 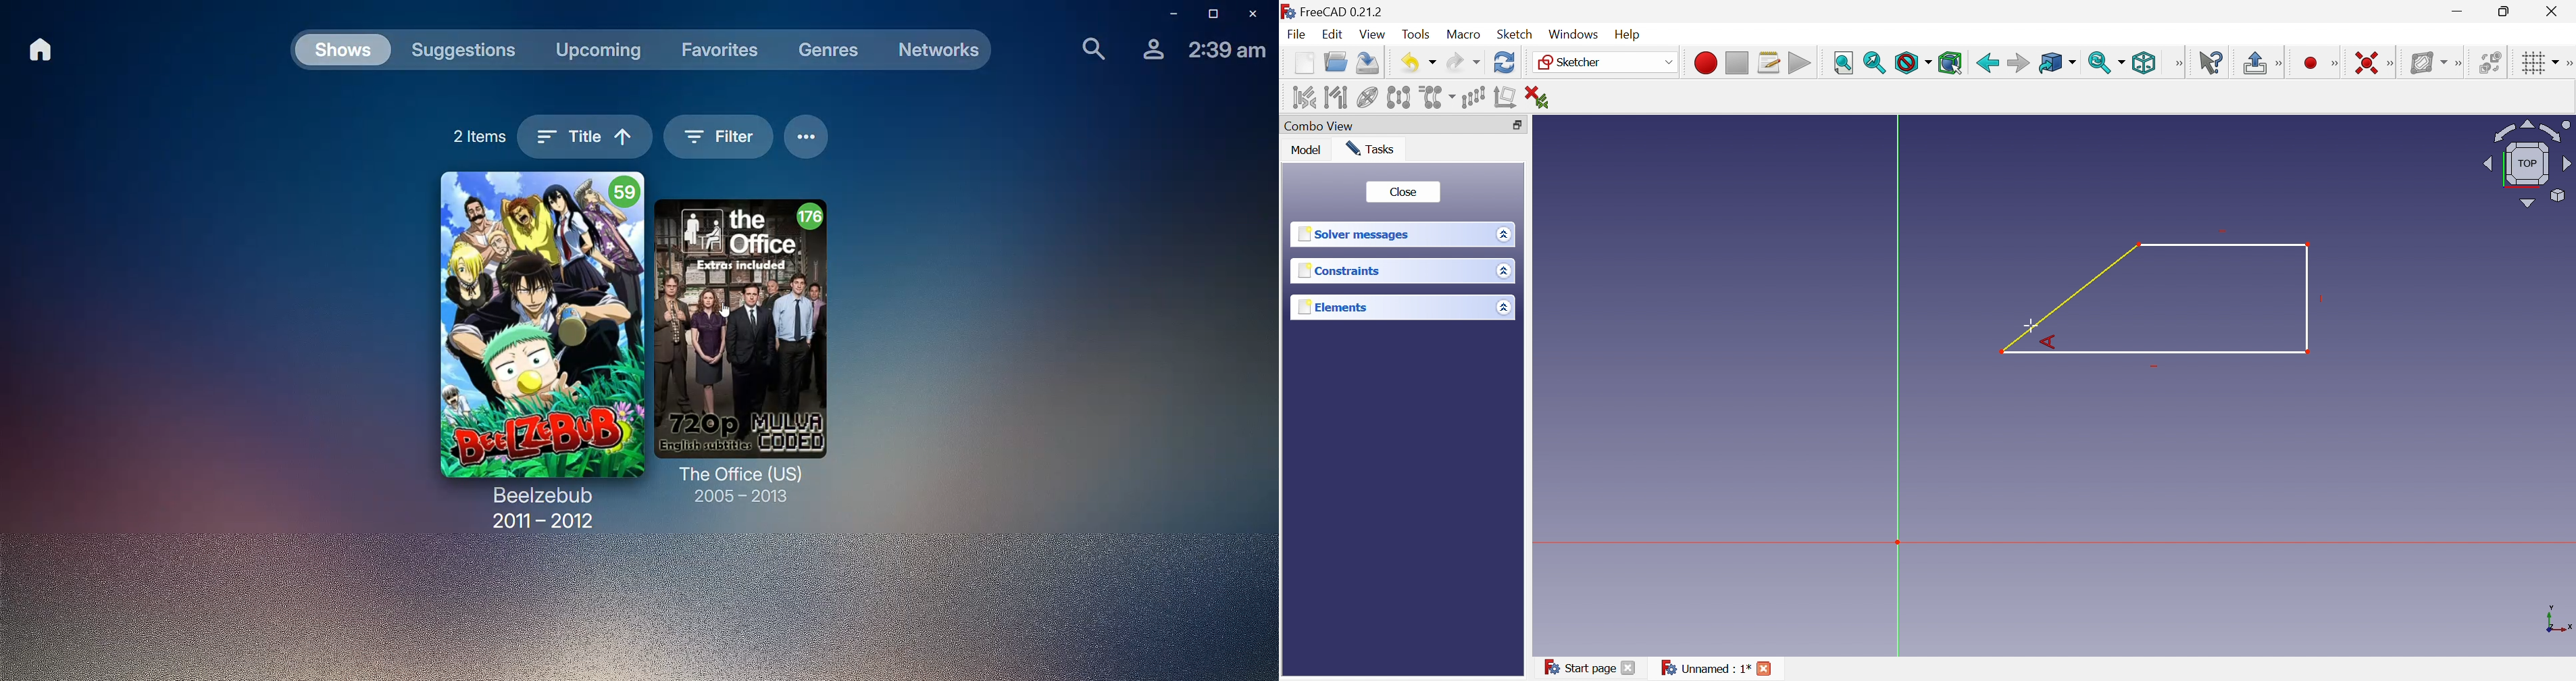 I want to click on Macros ..., so click(x=1769, y=62).